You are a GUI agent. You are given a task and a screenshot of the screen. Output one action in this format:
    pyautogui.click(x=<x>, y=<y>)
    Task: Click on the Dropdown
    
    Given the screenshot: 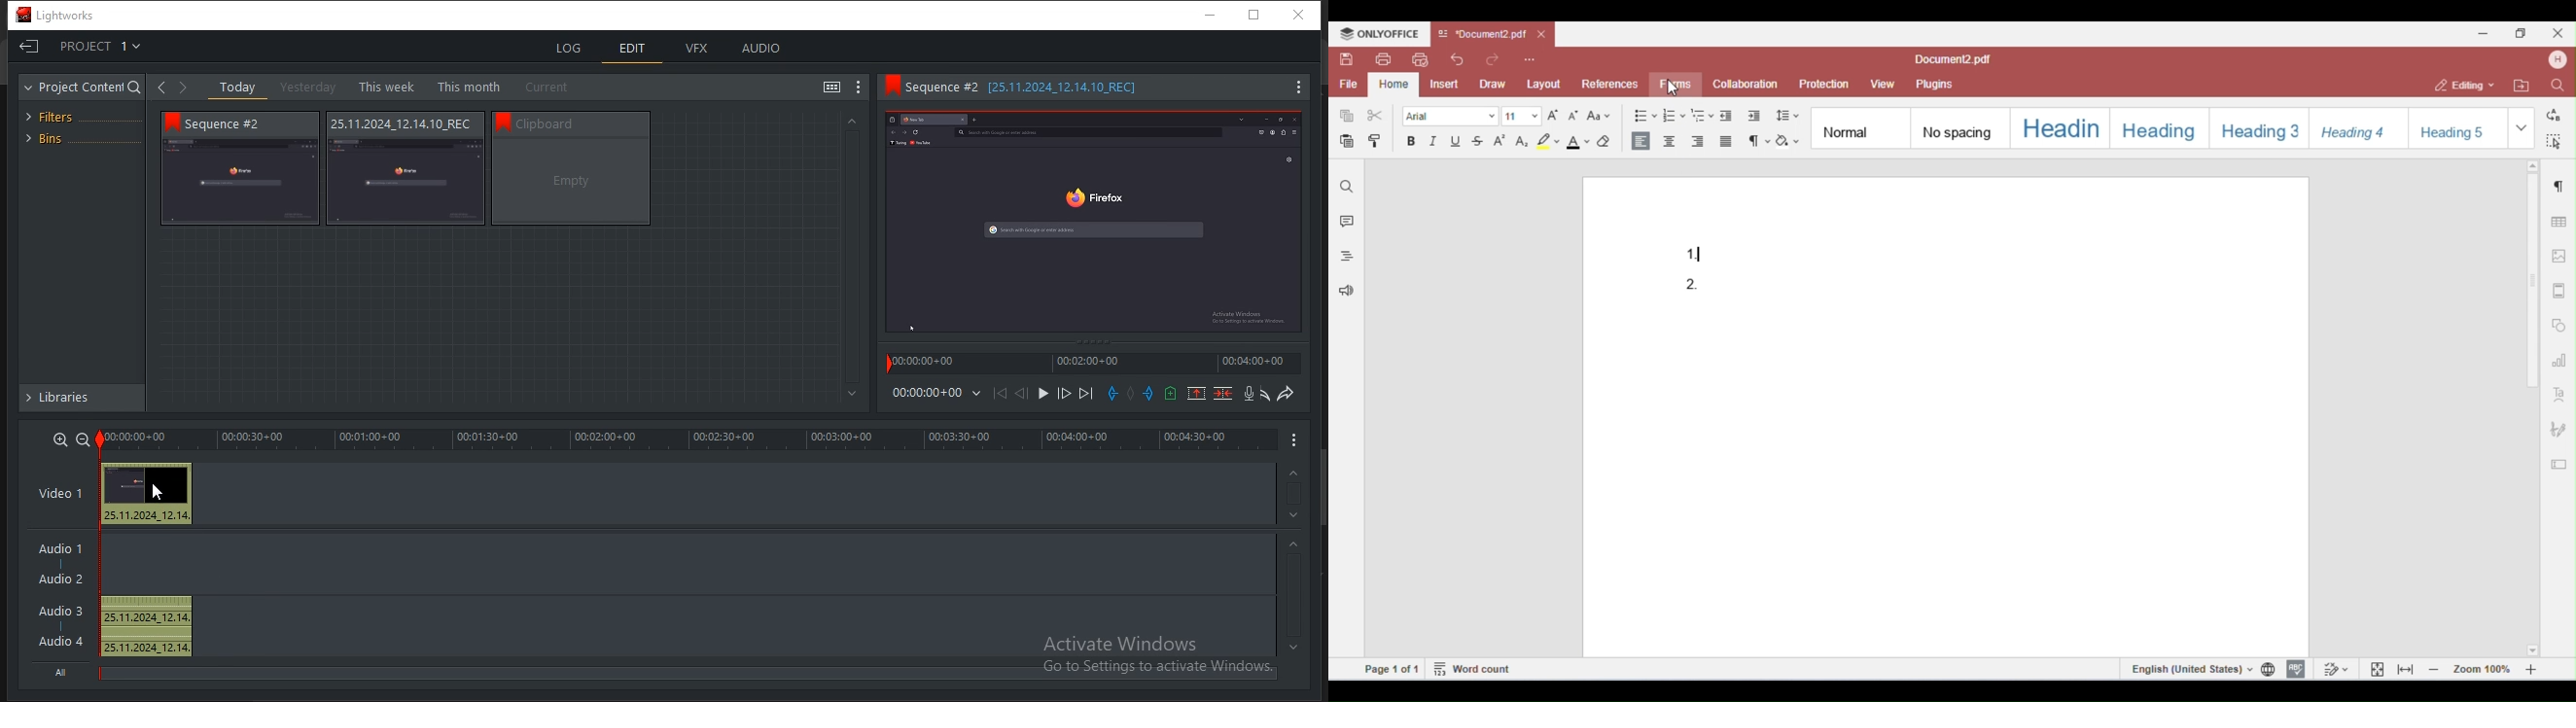 What is the action you would take?
    pyautogui.click(x=973, y=396)
    